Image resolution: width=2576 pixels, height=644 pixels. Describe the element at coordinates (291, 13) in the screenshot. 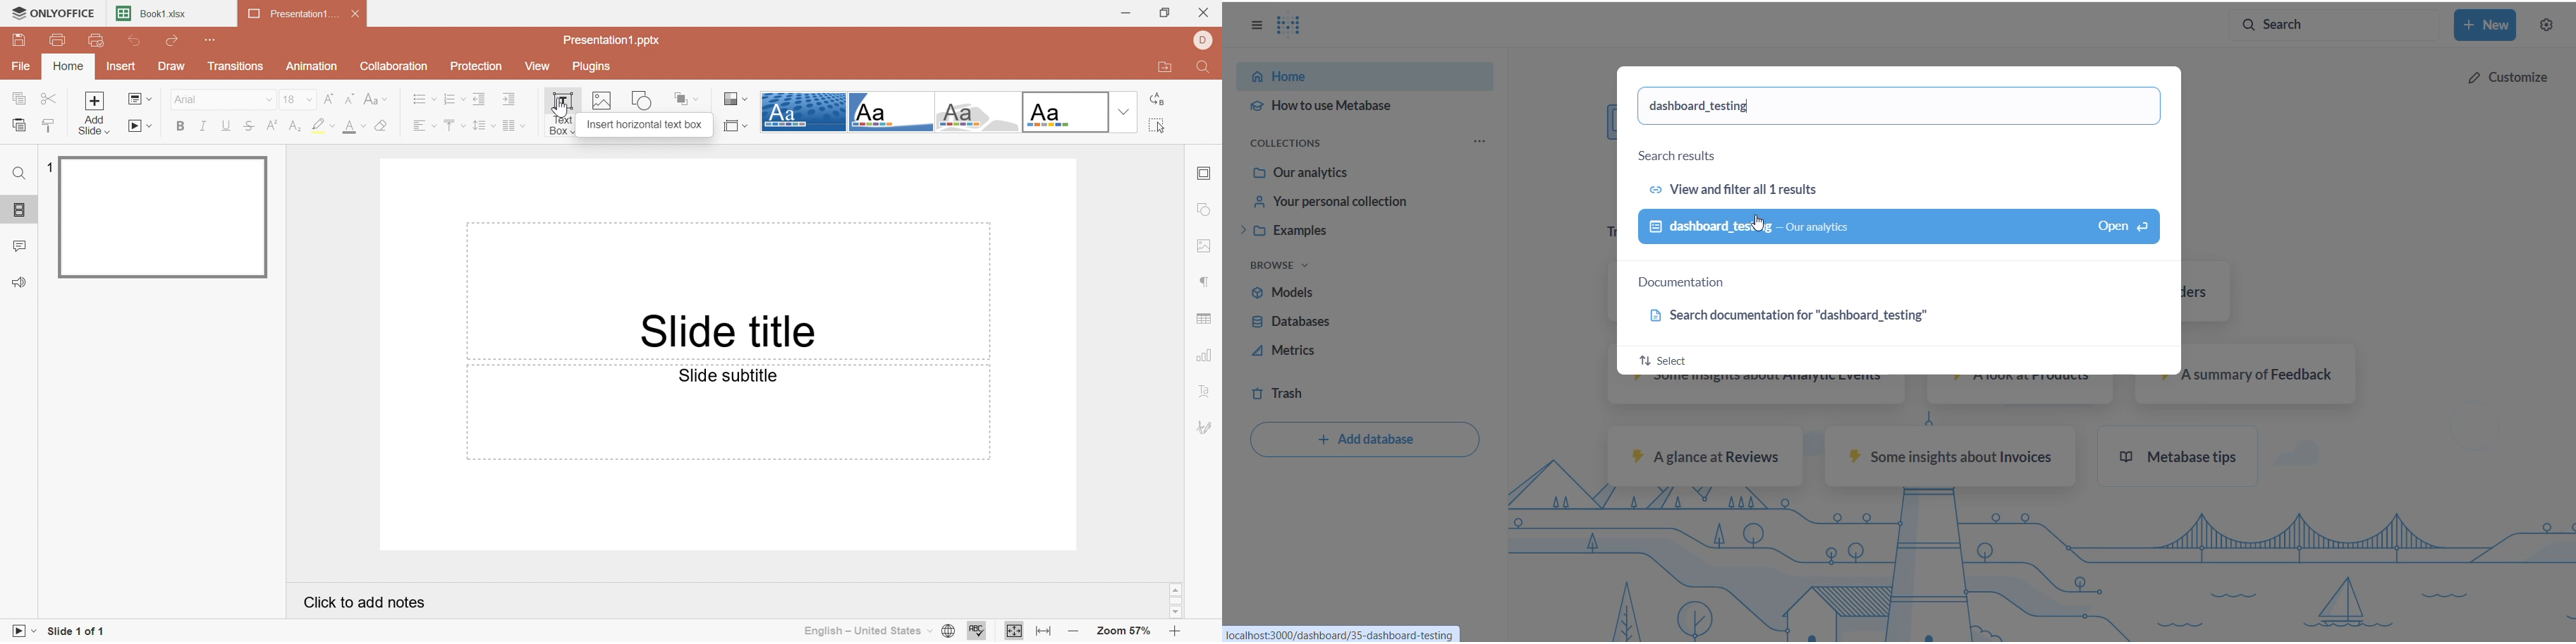

I see `Presentation1...` at that location.